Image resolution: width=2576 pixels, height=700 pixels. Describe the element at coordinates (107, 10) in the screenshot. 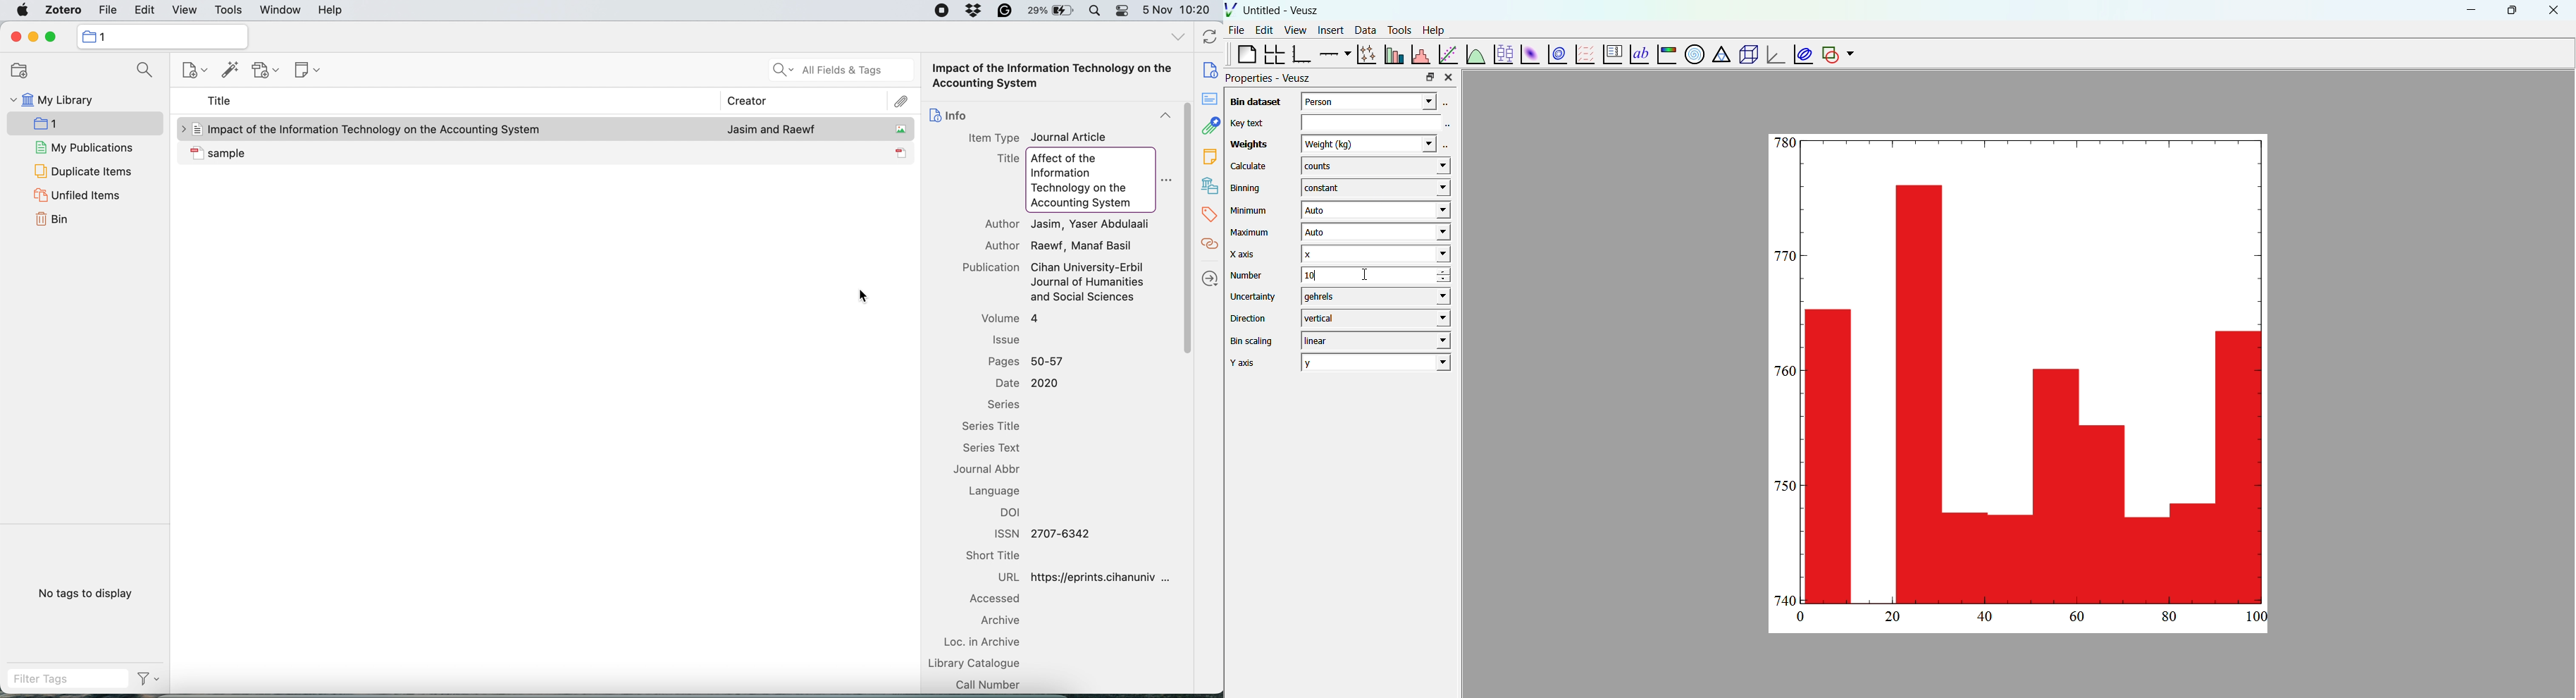

I see `file` at that location.